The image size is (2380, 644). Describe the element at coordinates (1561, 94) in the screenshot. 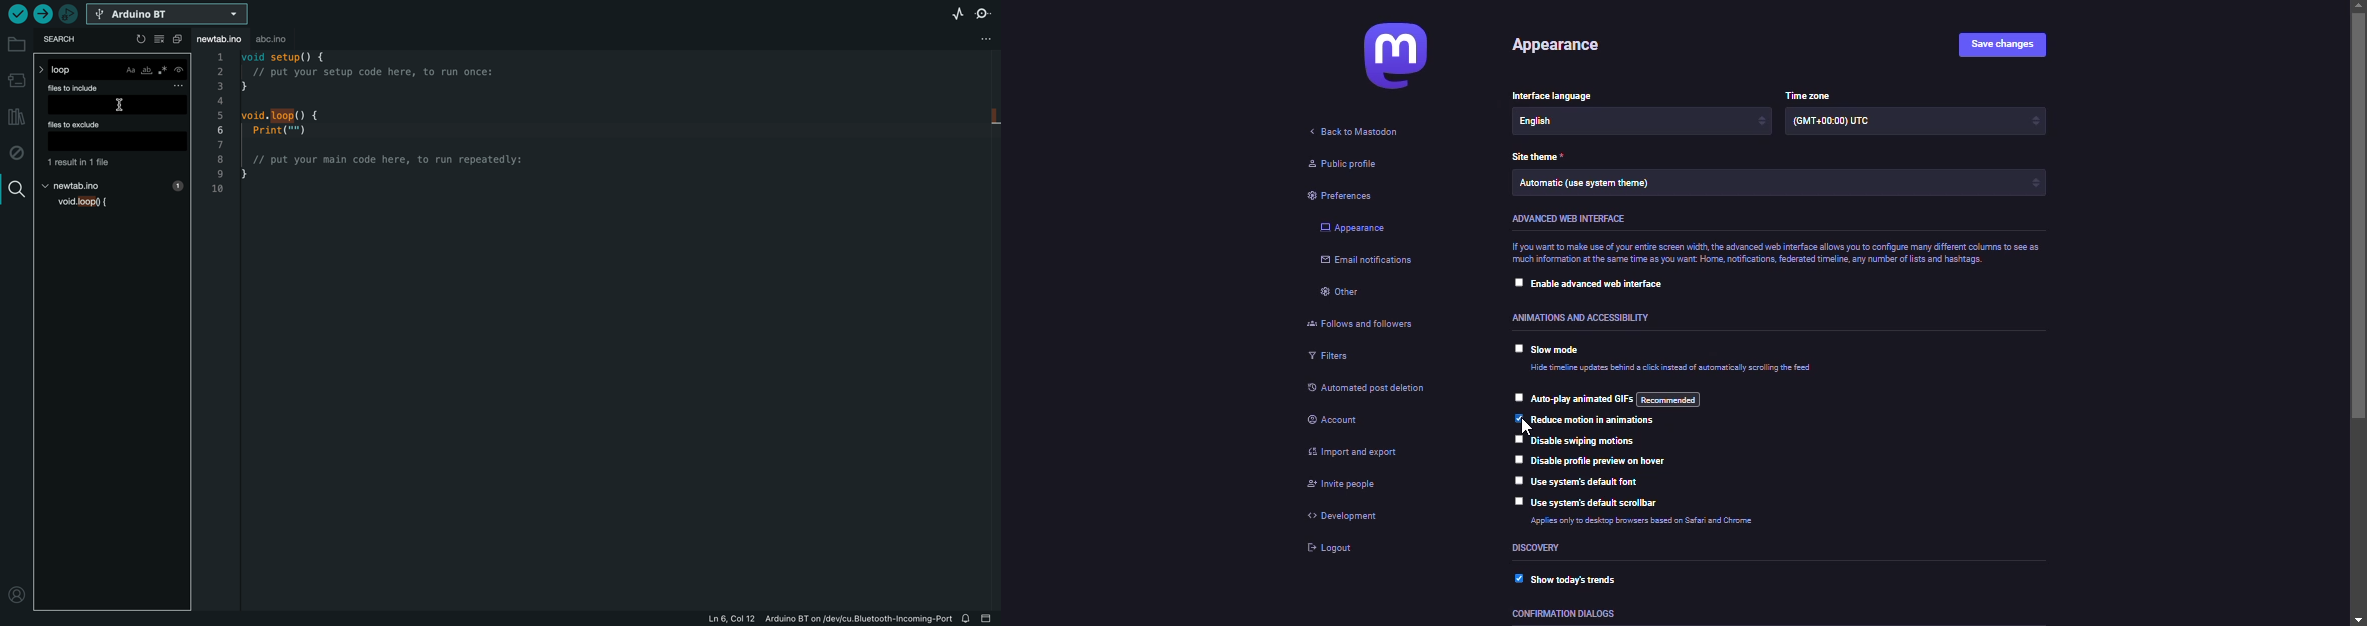

I see `language` at that location.